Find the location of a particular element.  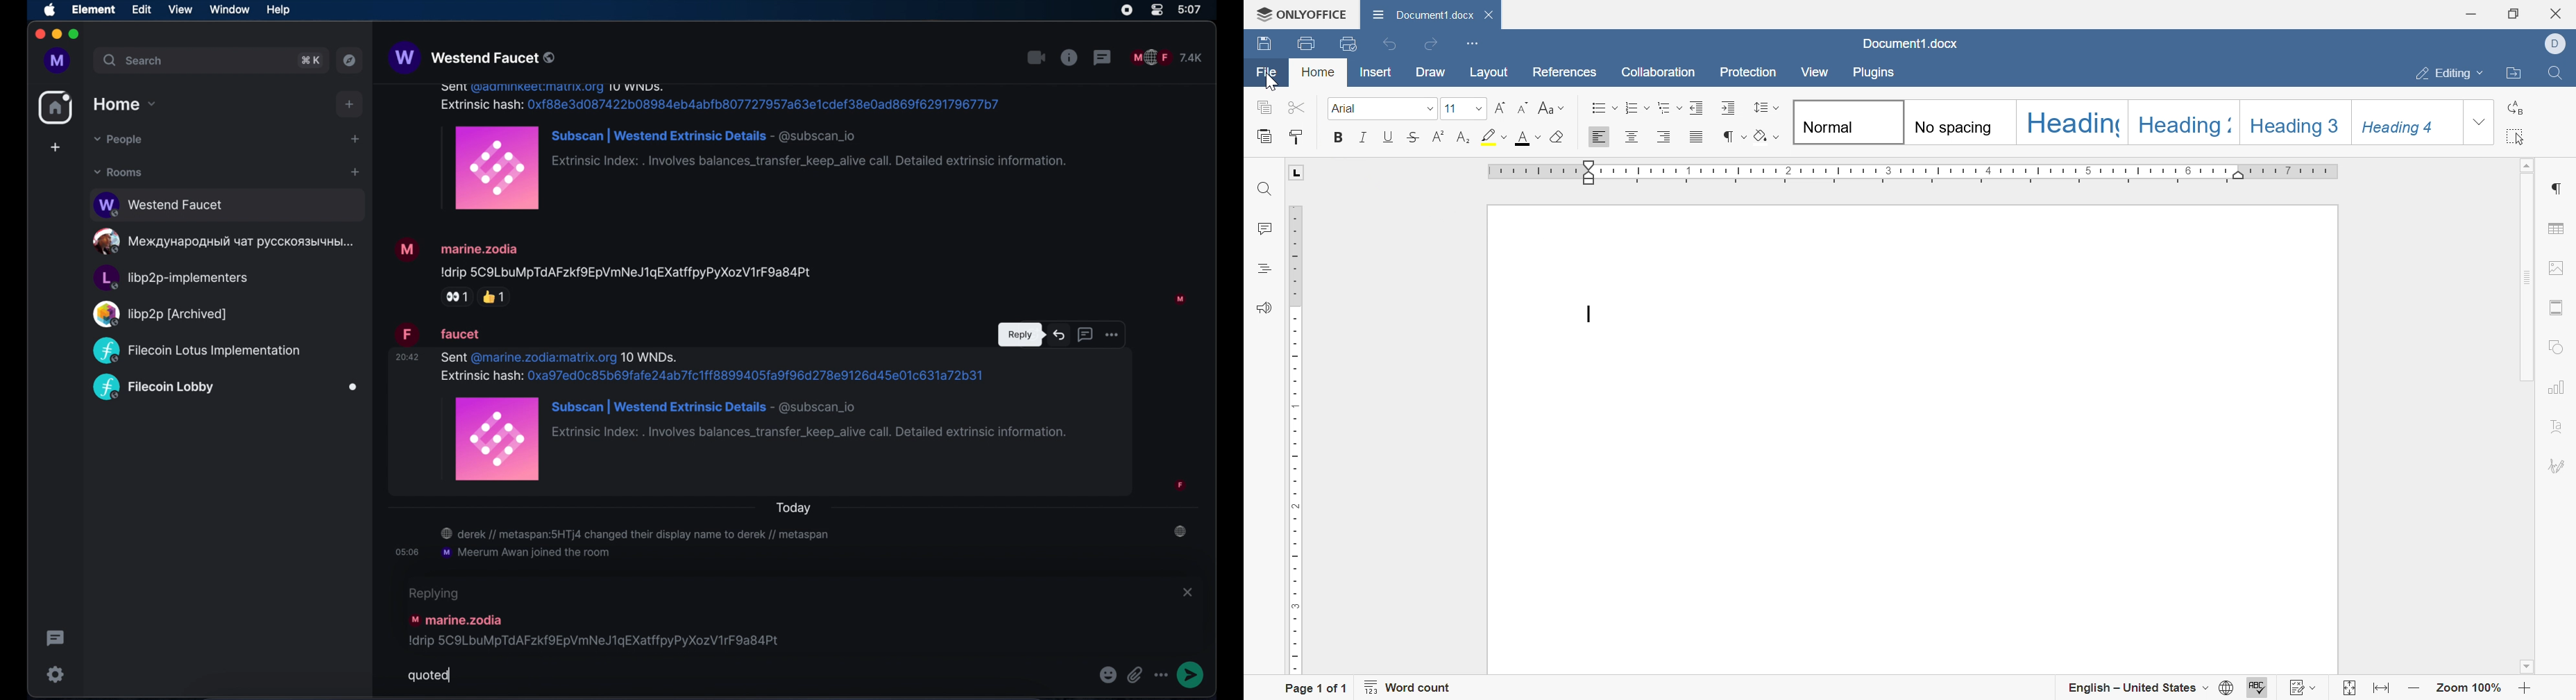

emoji is located at coordinates (1107, 675).